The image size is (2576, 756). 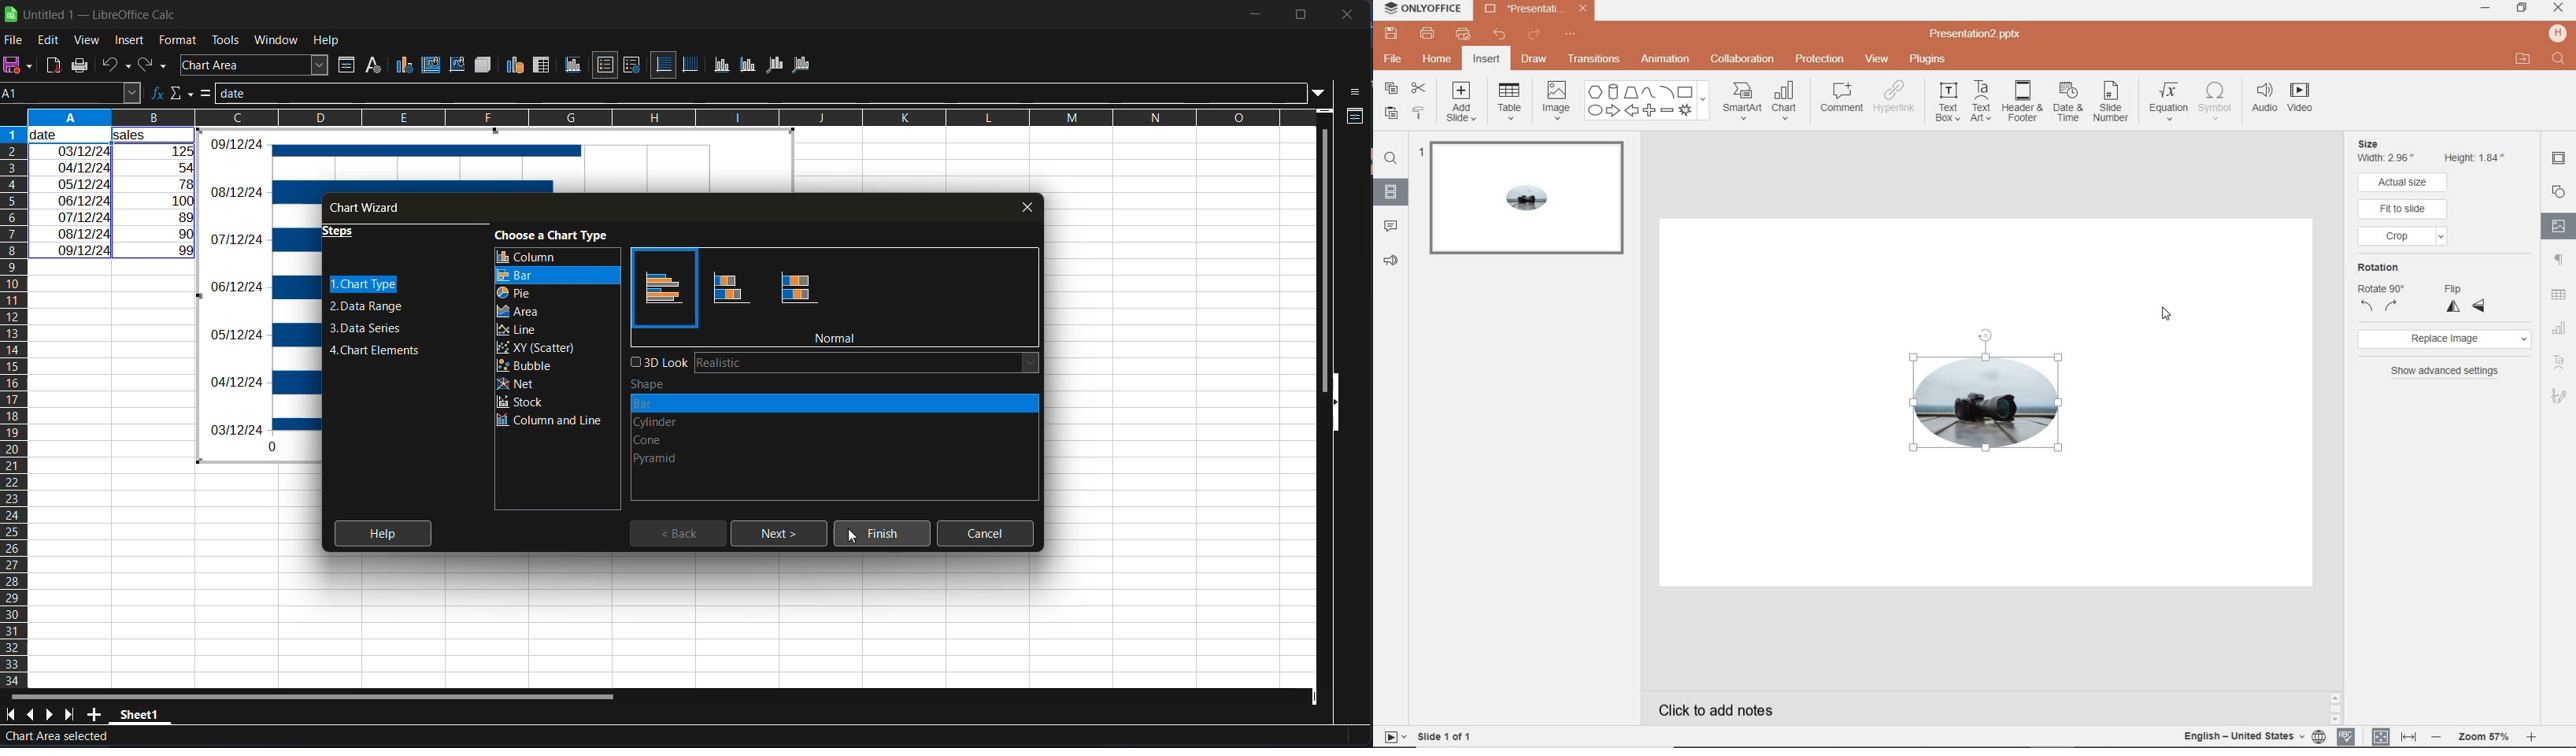 What do you see at coordinates (2558, 32) in the screenshot?
I see `hp` at bounding box center [2558, 32].